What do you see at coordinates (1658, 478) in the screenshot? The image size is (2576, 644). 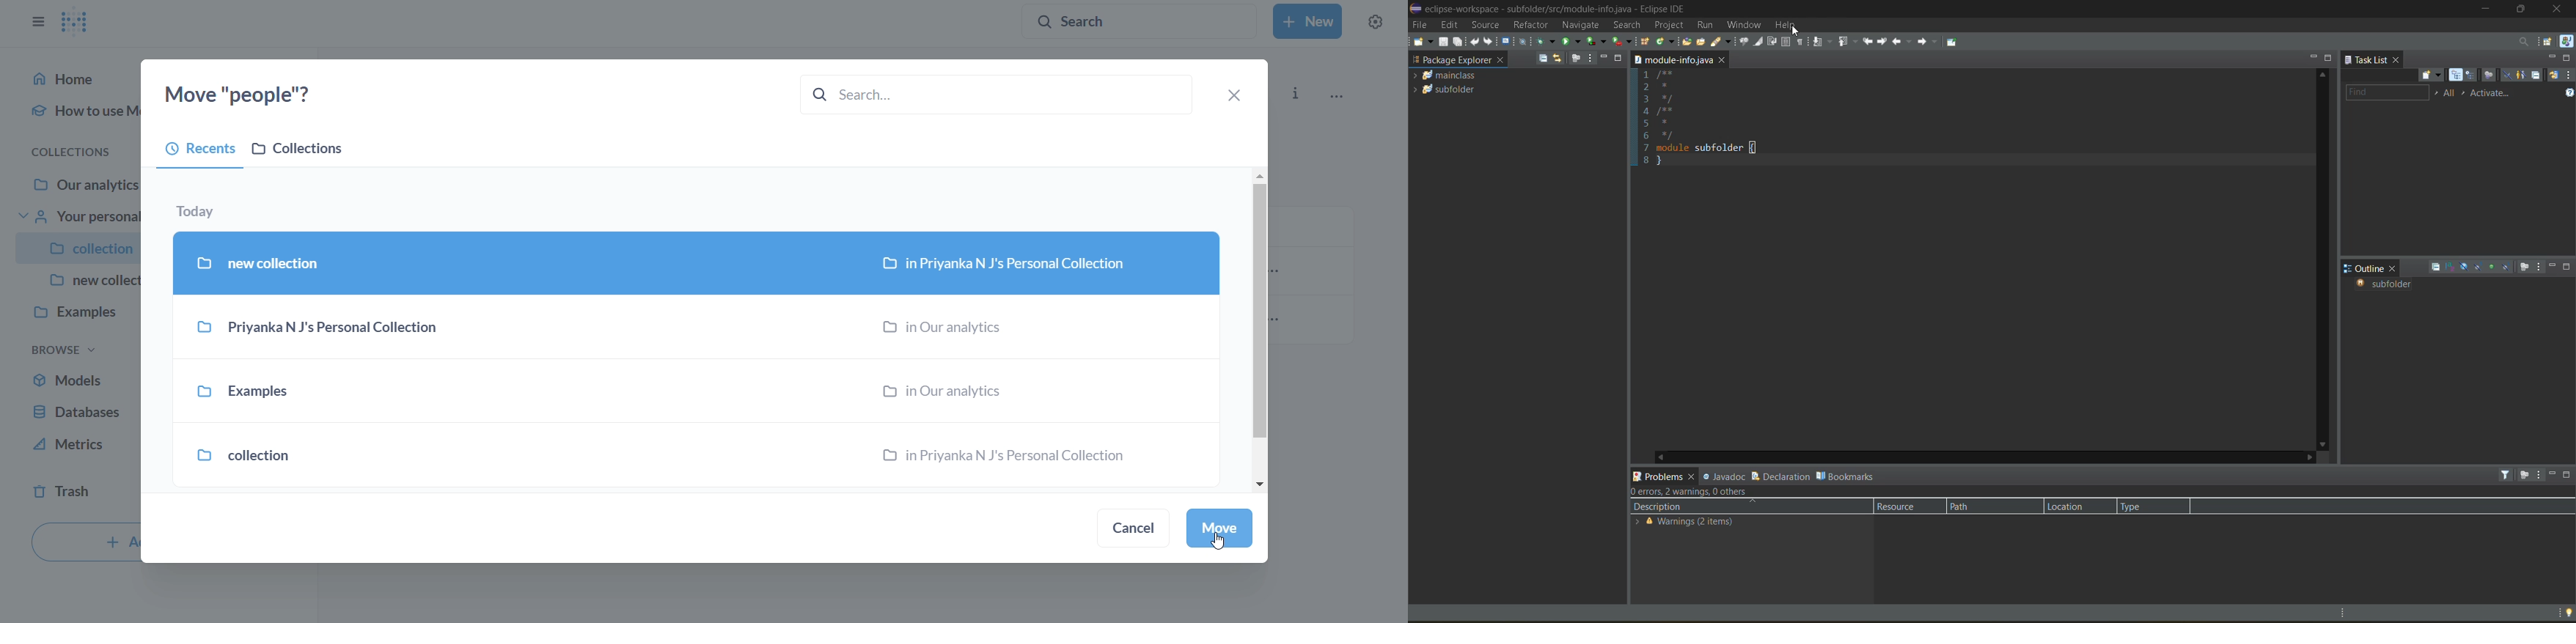 I see `problems` at bounding box center [1658, 478].